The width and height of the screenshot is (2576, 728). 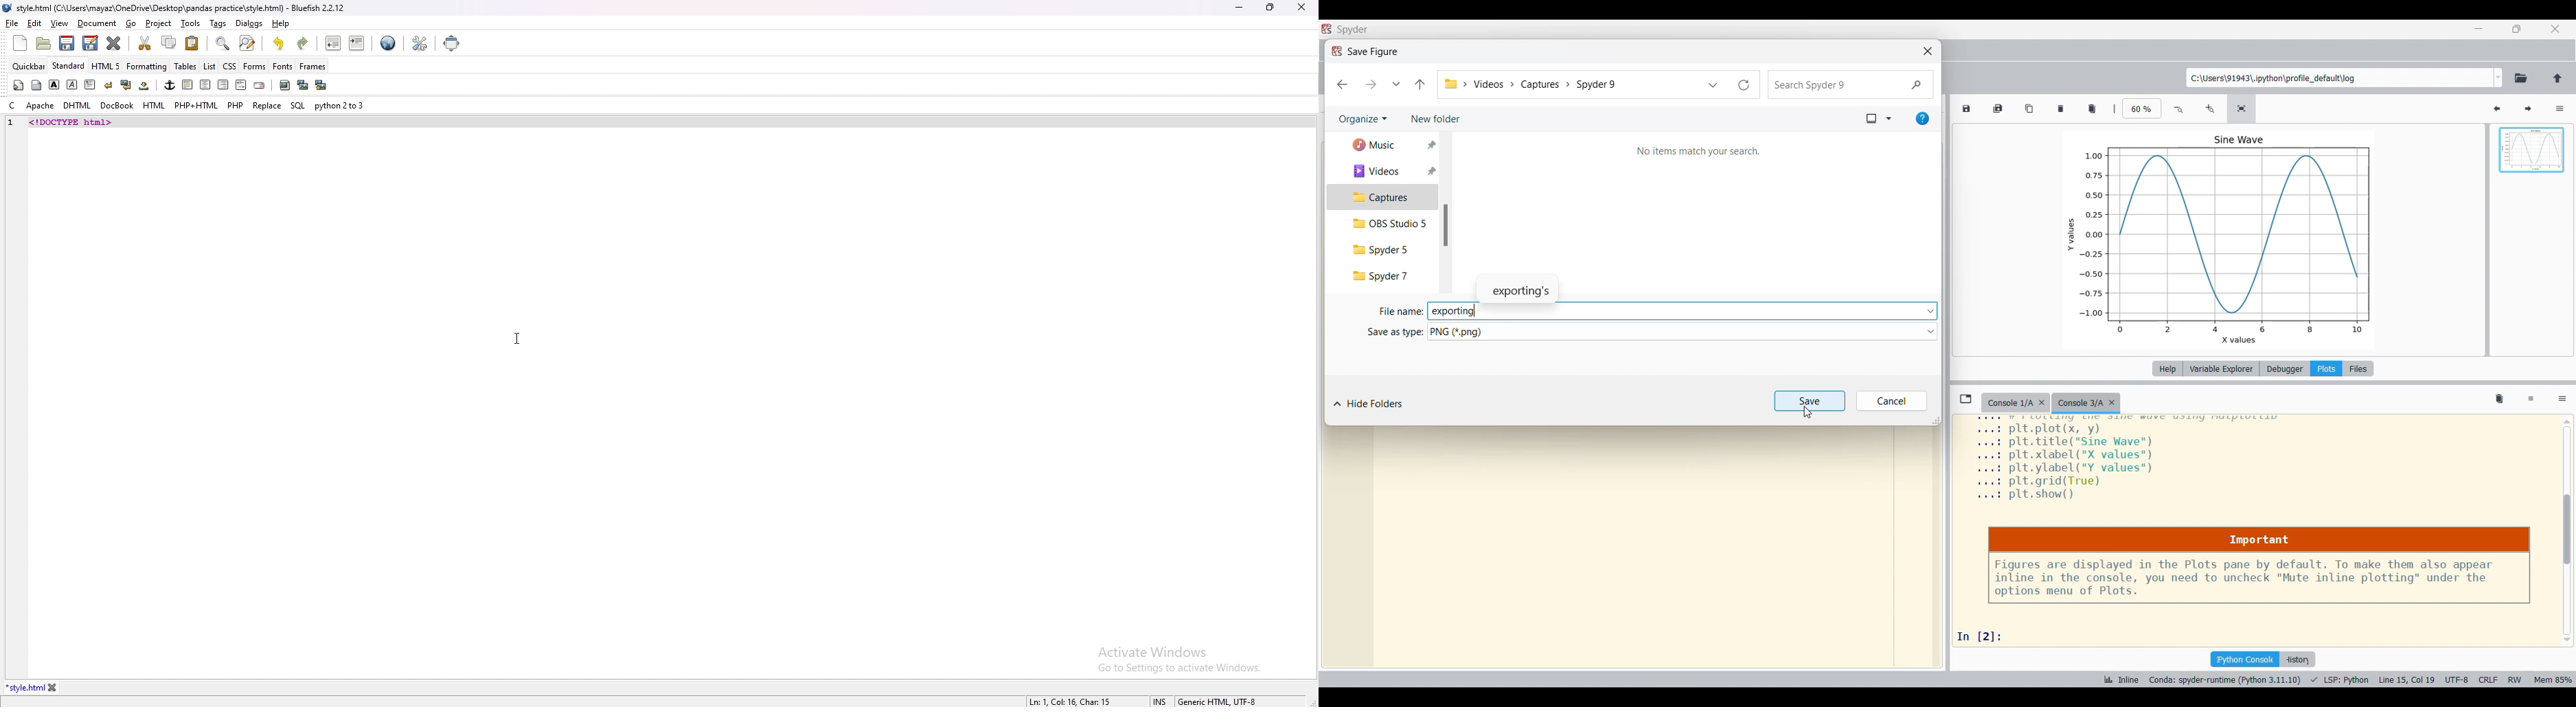 What do you see at coordinates (1371, 85) in the screenshot?
I see `Forward` at bounding box center [1371, 85].